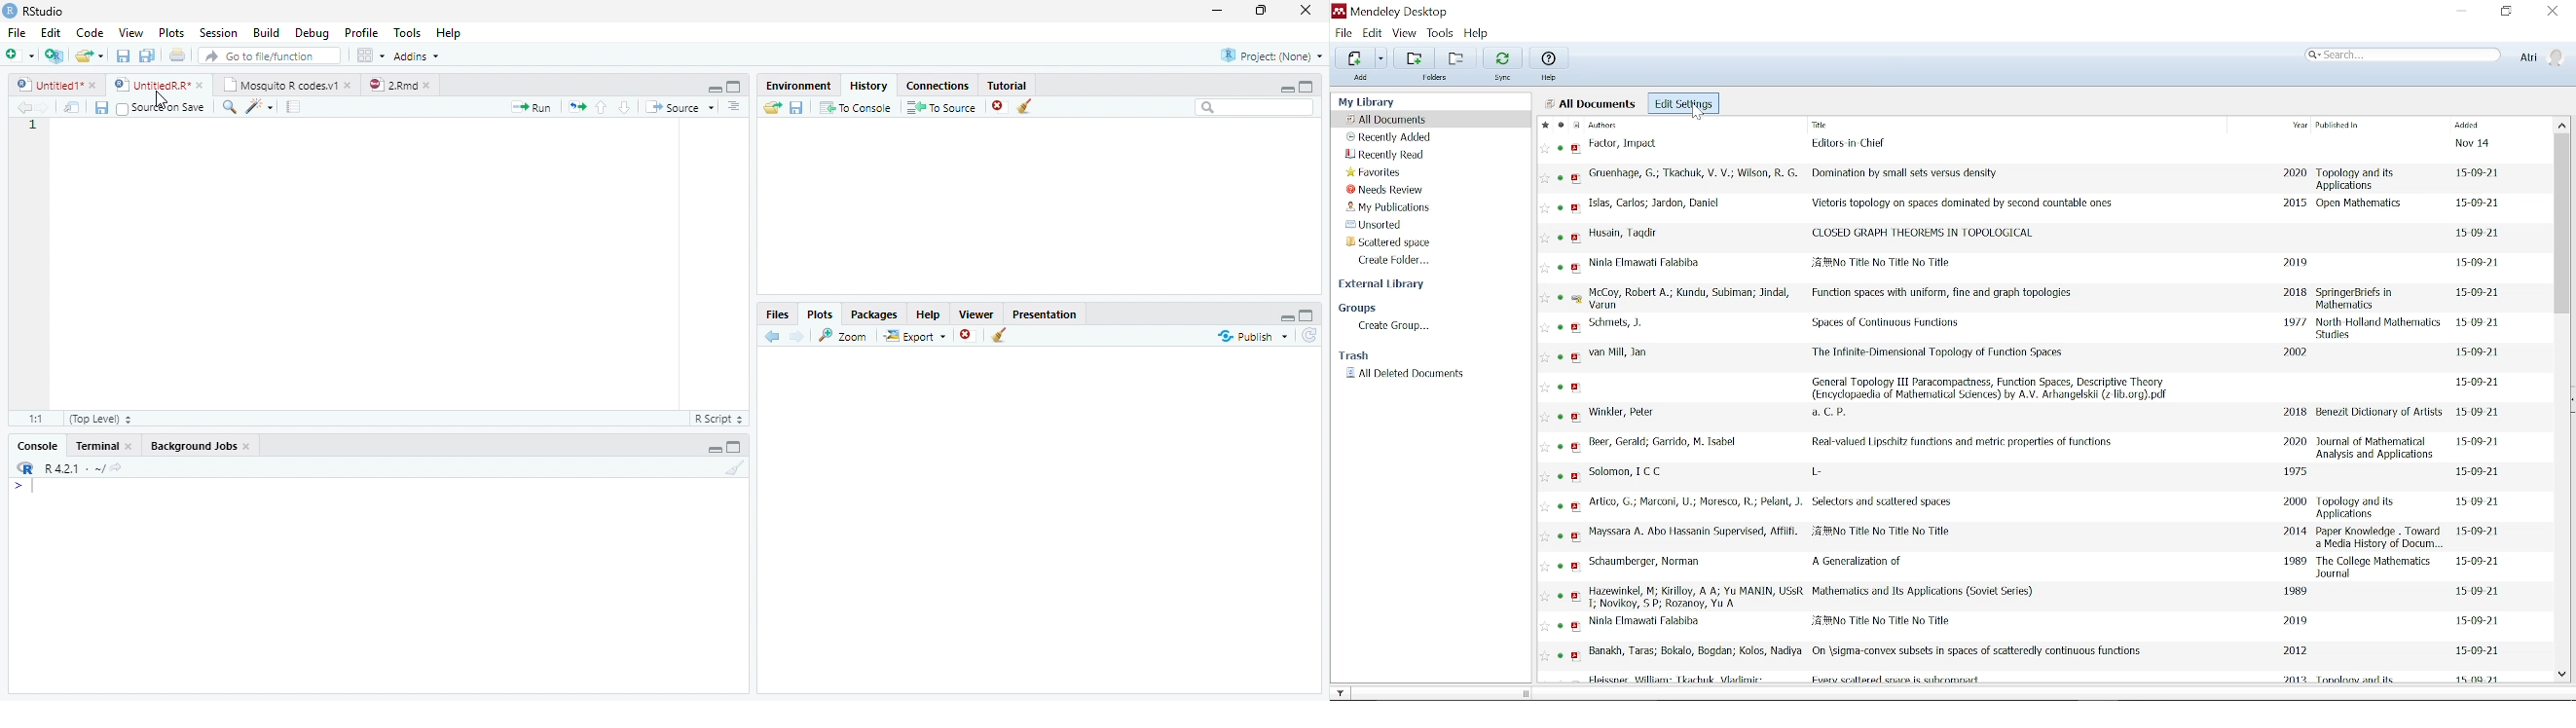 Image resolution: width=2576 pixels, height=728 pixels. I want to click on Favorites, so click(1375, 171).